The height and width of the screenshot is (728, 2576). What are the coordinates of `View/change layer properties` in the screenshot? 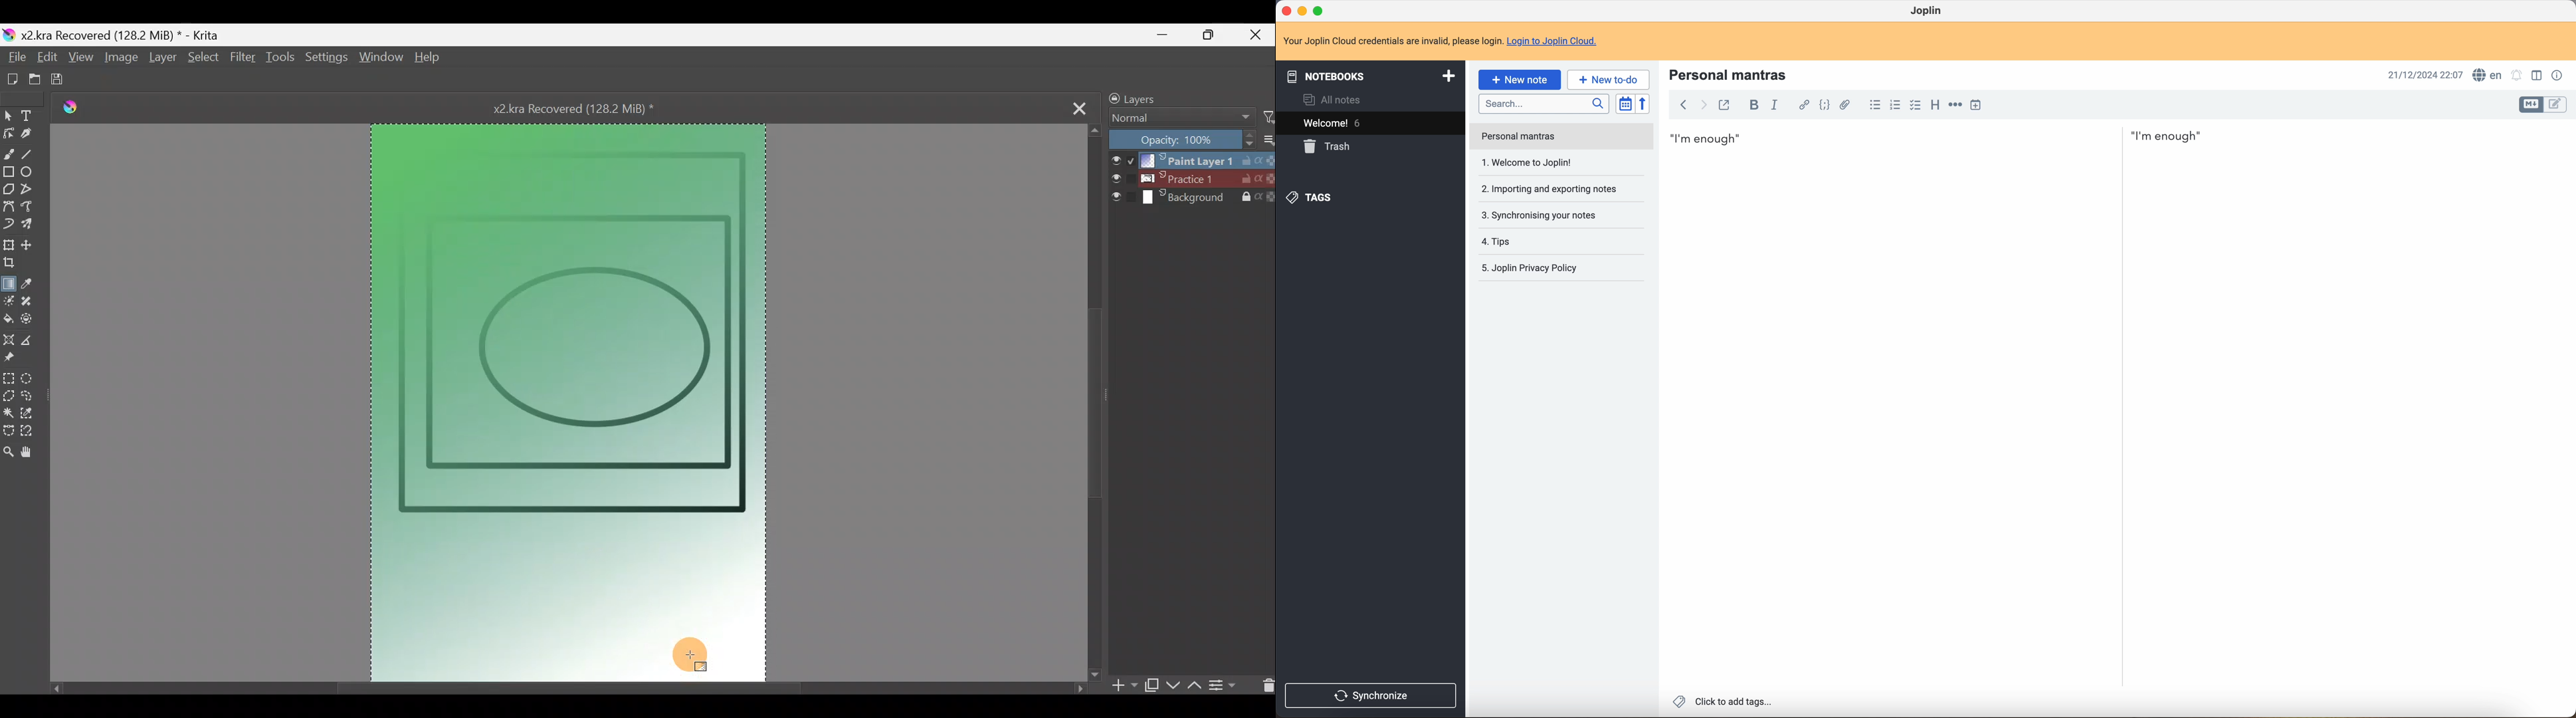 It's located at (1229, 684).